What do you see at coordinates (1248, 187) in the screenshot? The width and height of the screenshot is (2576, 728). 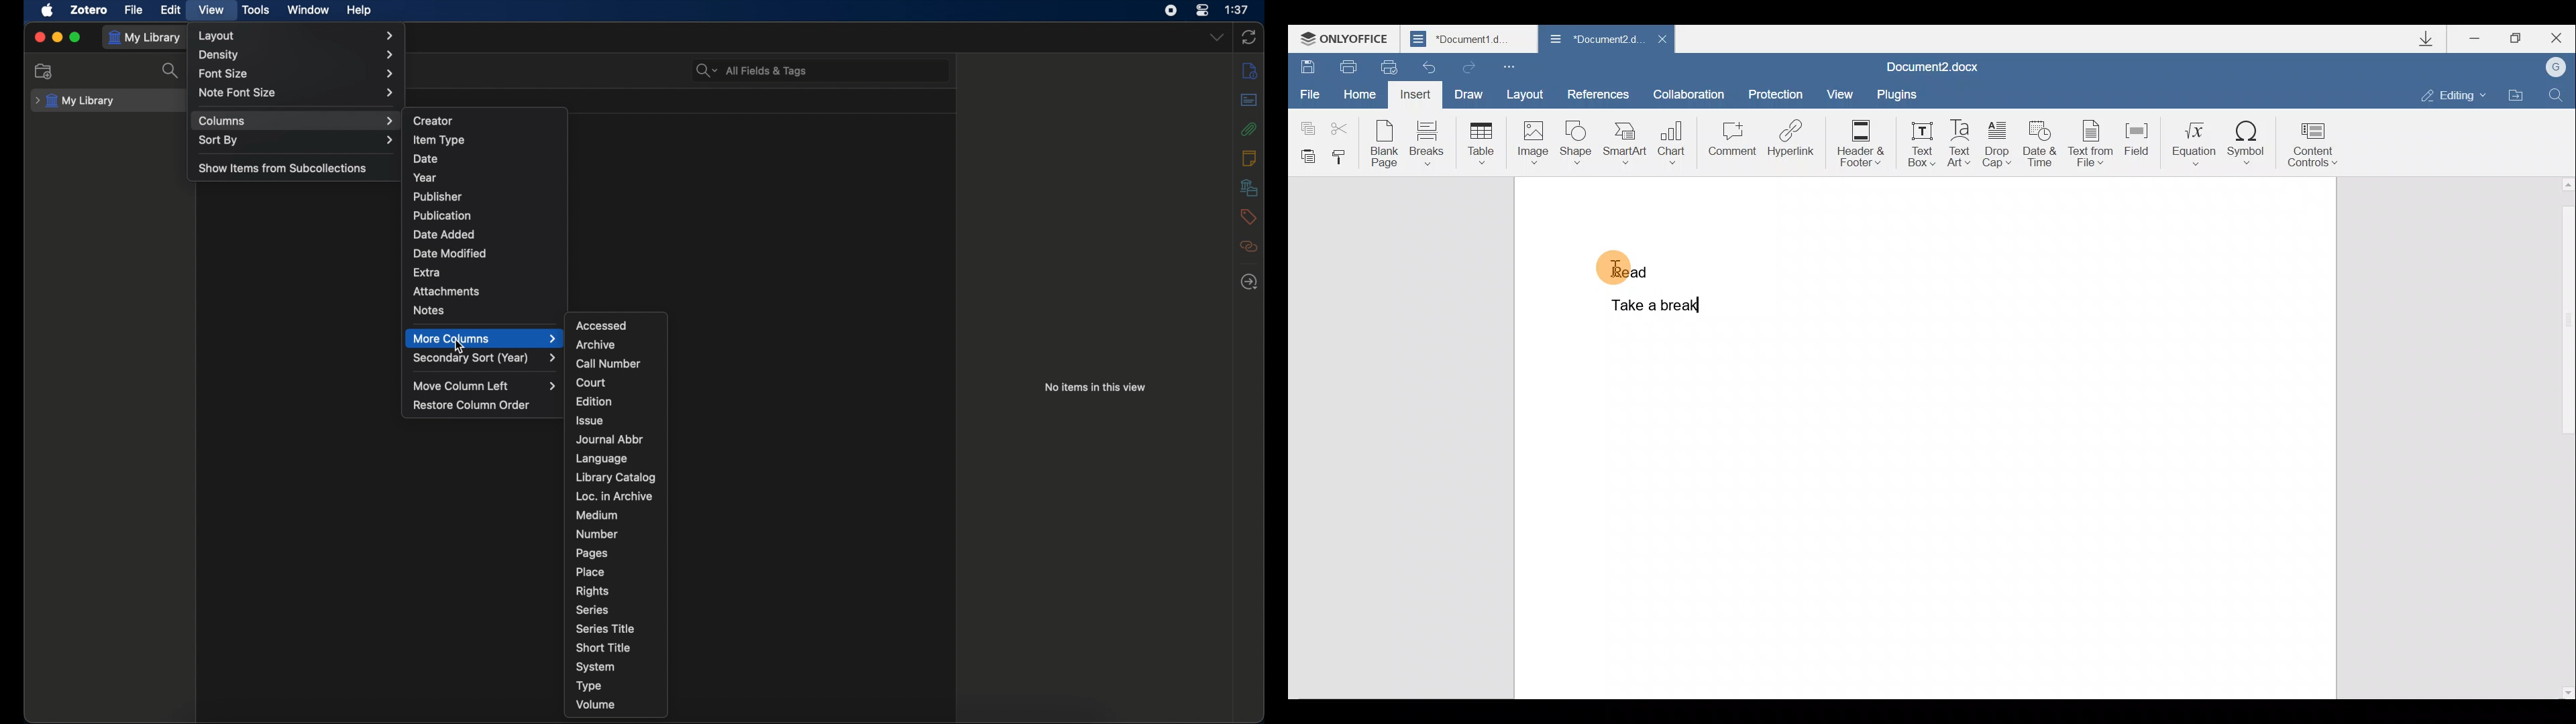 I see `libraries` at bounding box center [1248, 187].